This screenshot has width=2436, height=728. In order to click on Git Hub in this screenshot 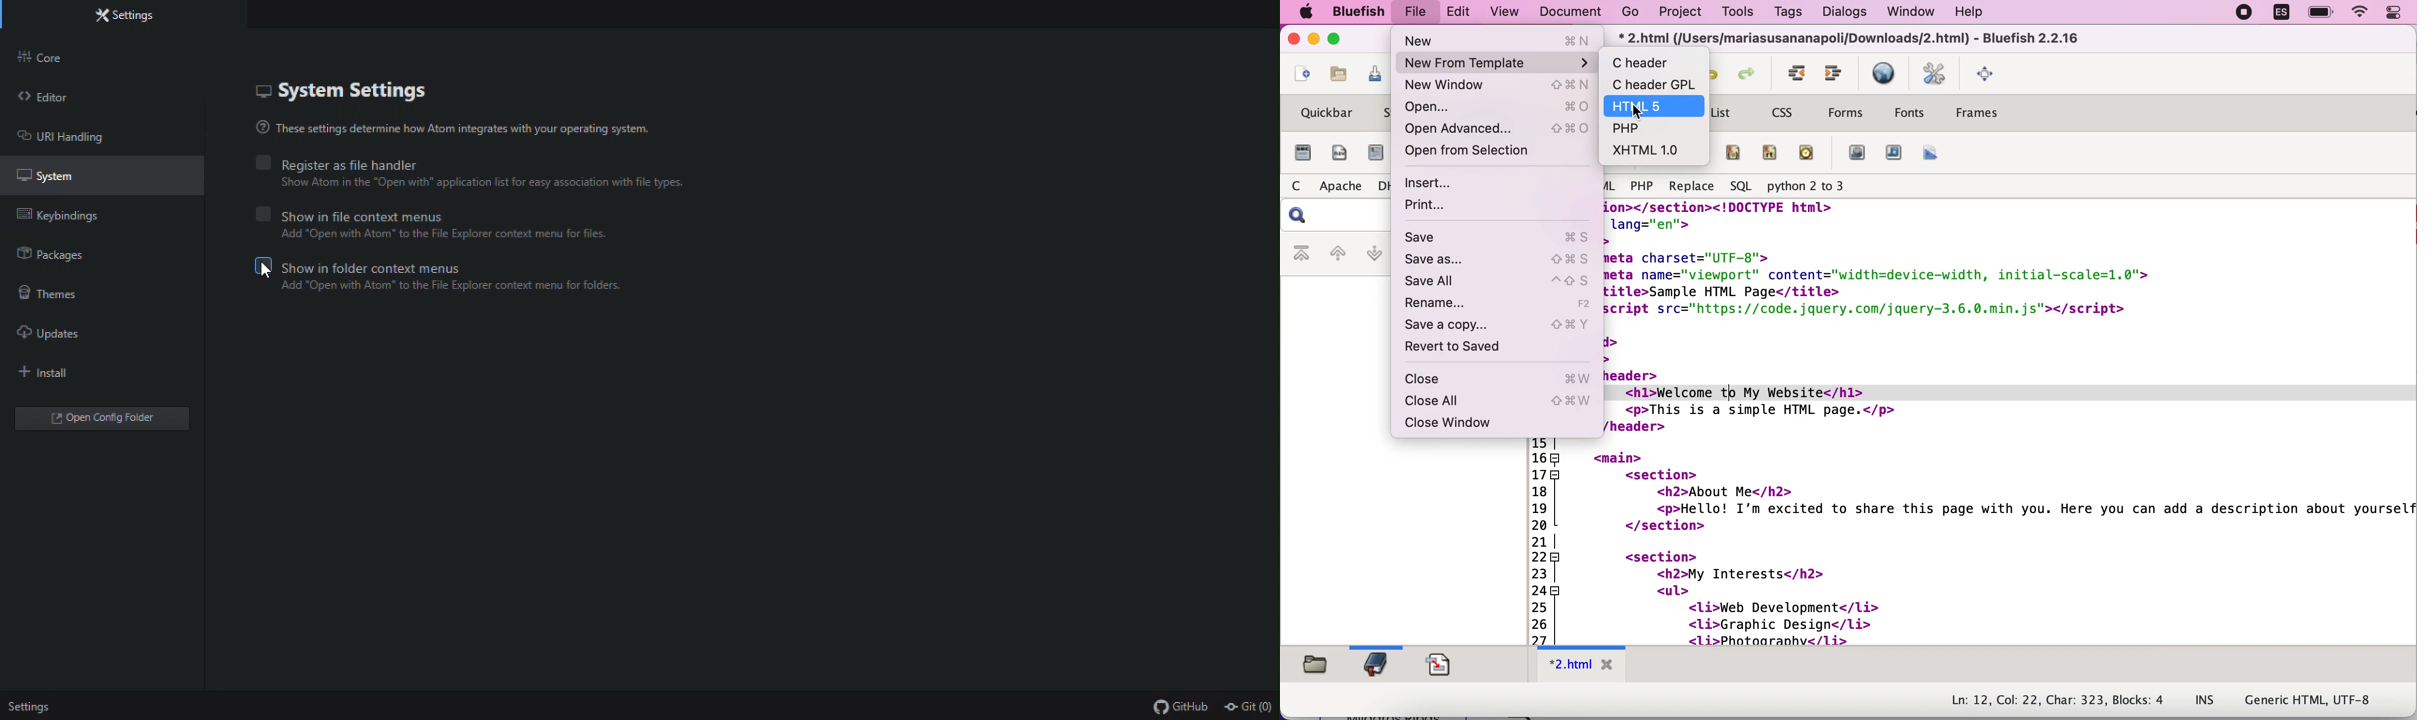, I will do `click(1171, 708)`.